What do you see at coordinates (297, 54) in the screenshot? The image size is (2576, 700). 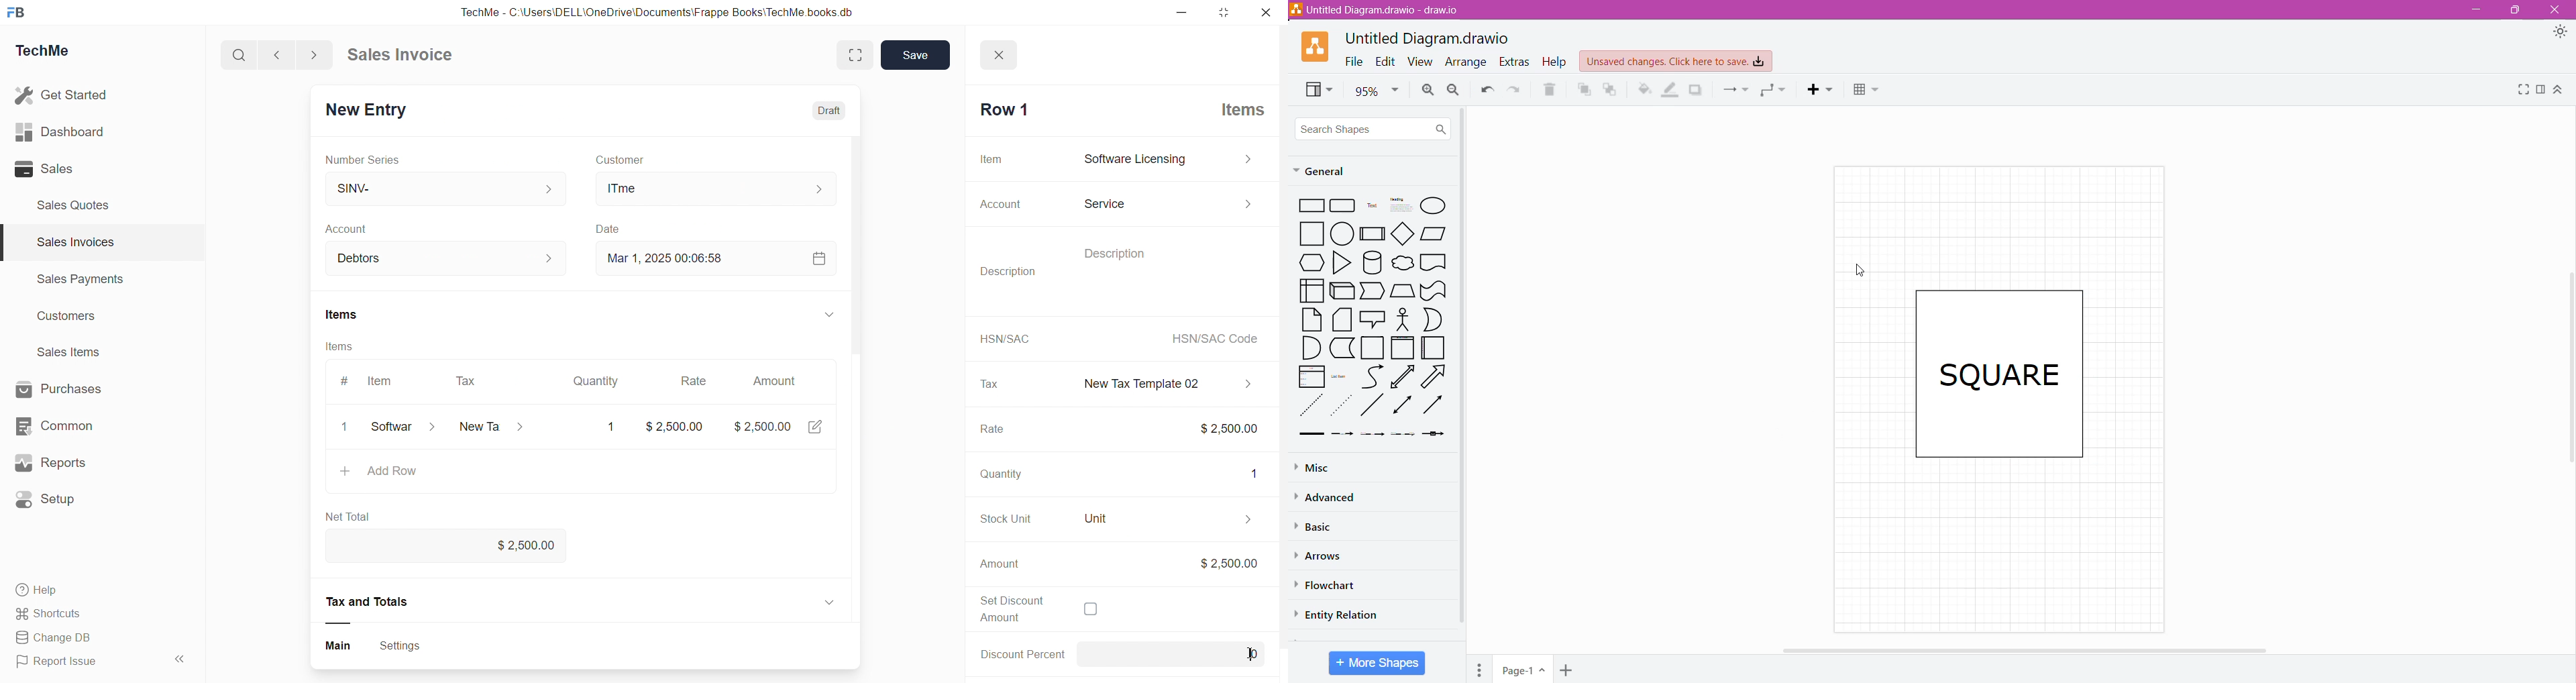 I see `Forward/Backward` at bounding box center [297, 54].